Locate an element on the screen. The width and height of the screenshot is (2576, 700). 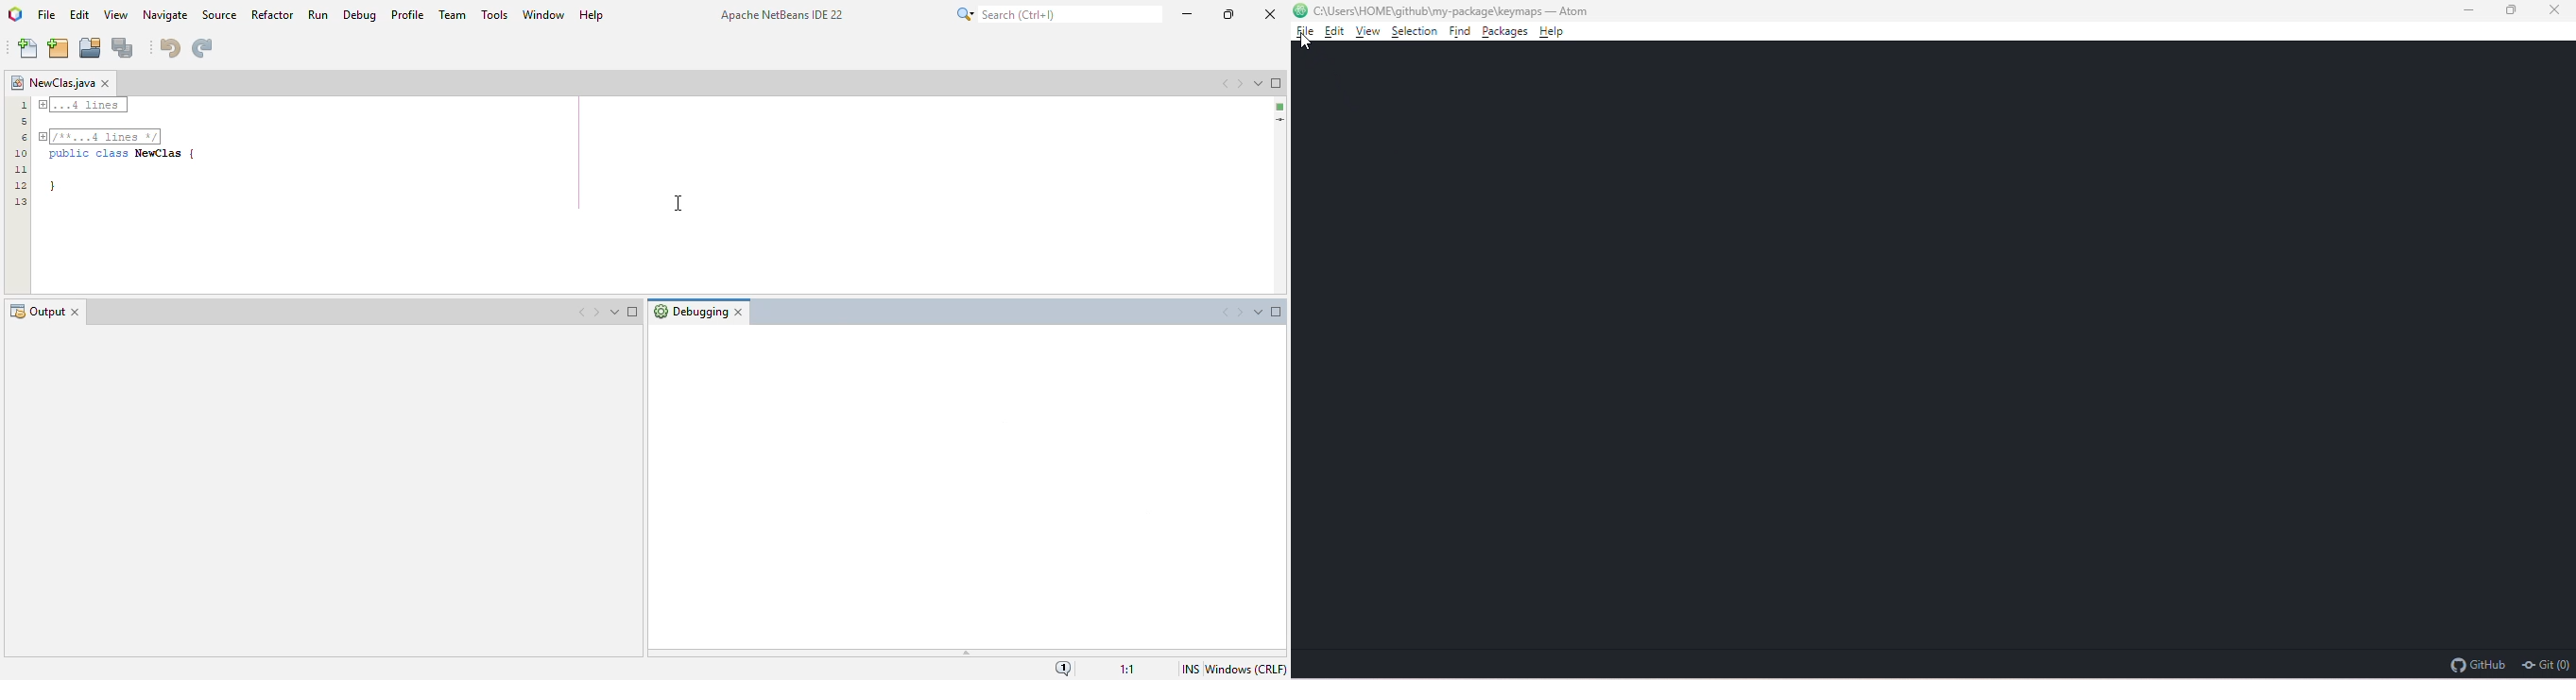
Next is located at coordinates (598, 314).